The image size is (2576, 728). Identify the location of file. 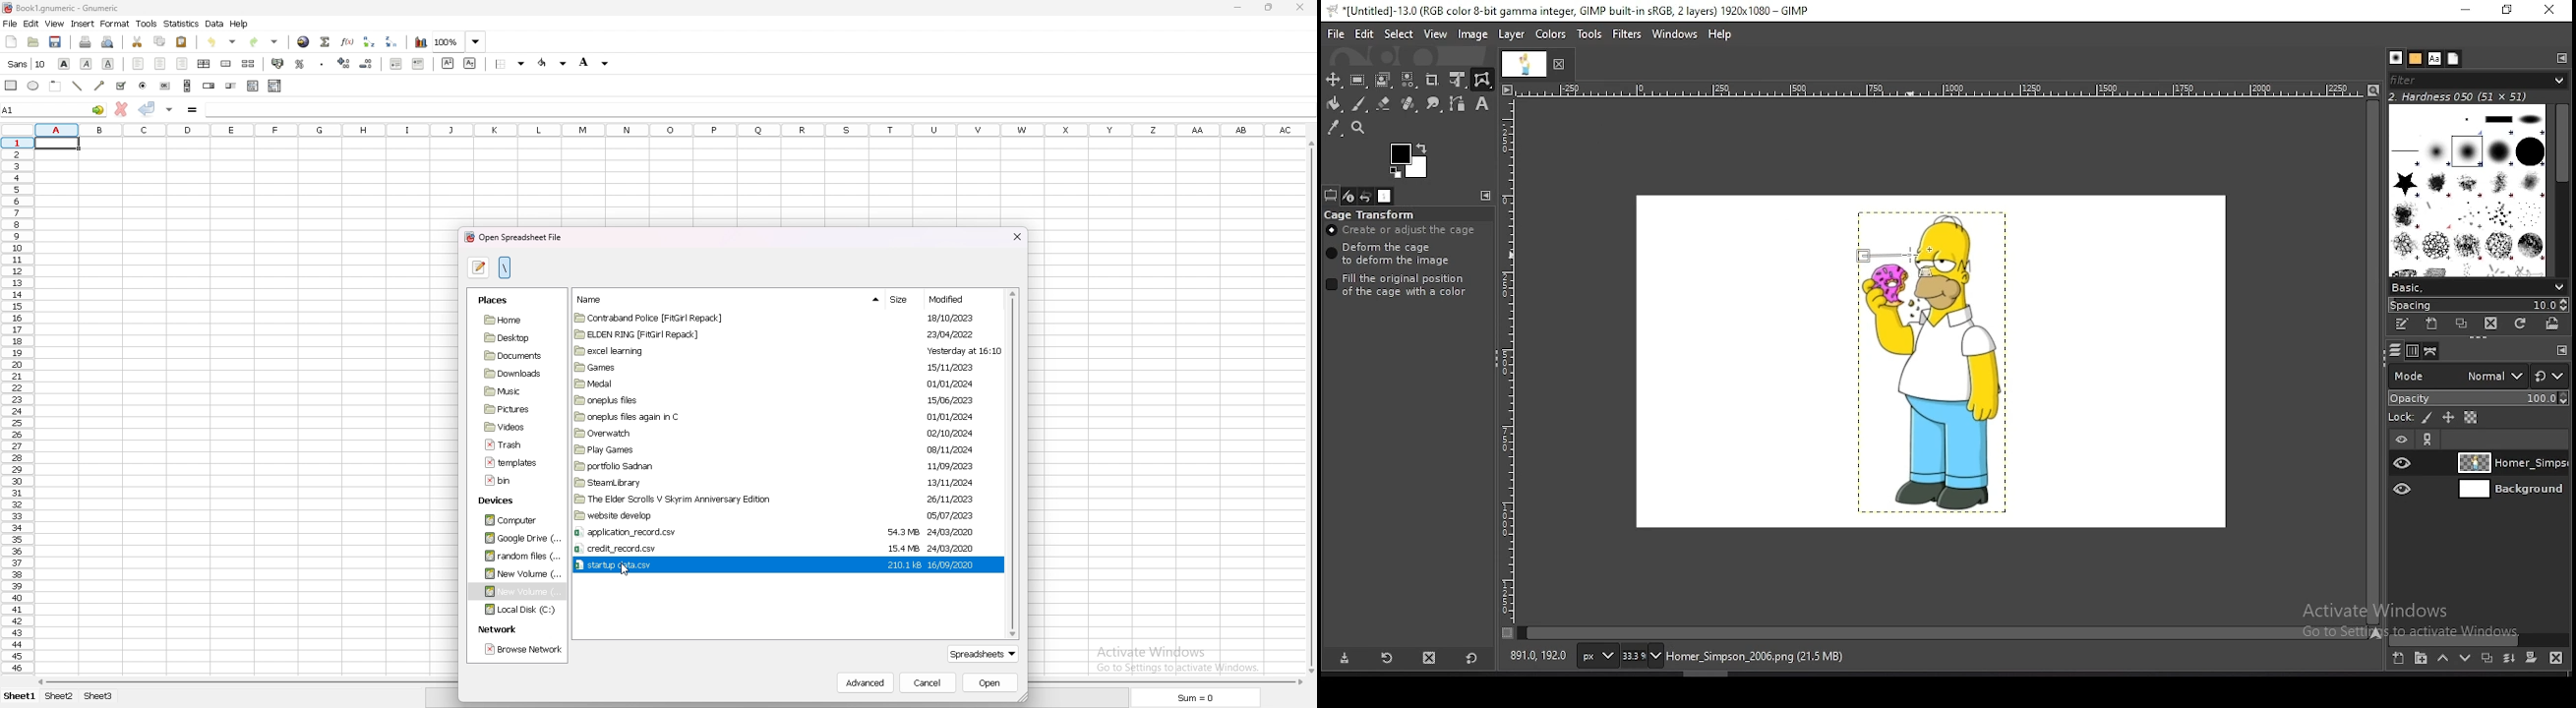
(511, 482).